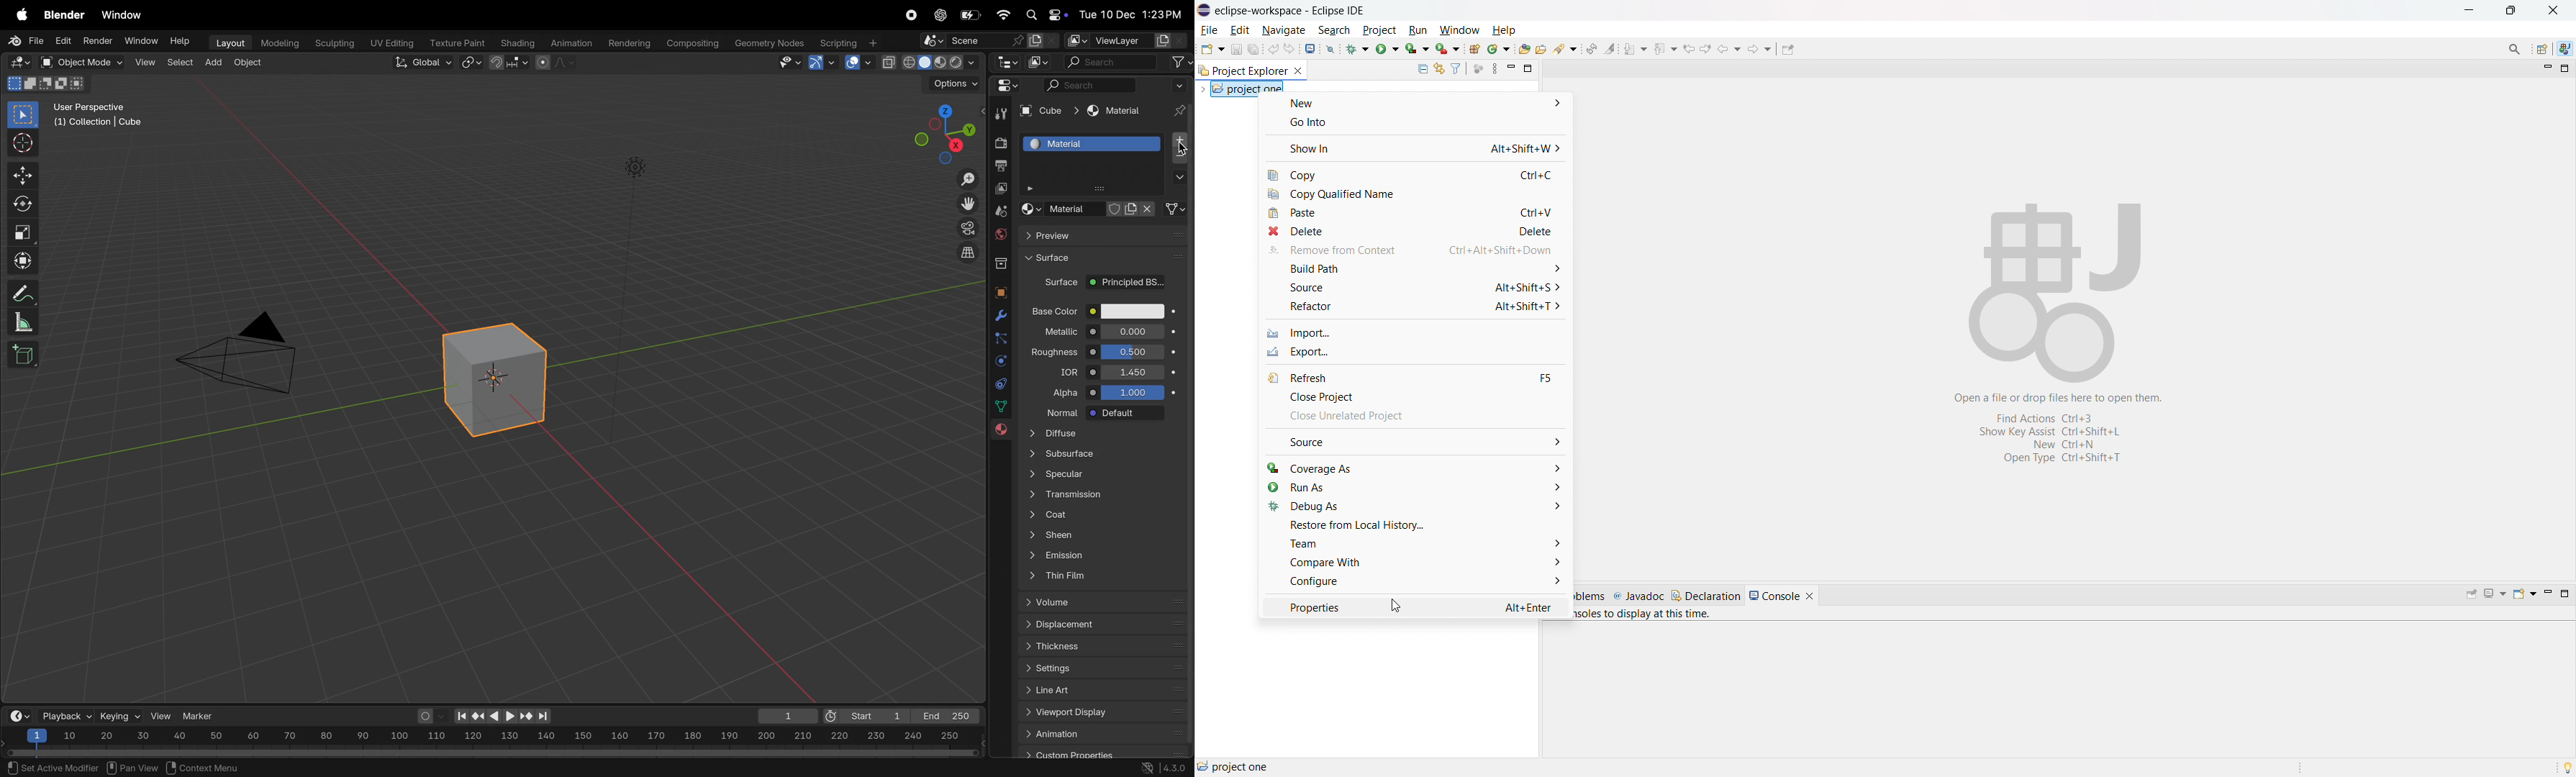  Describe the element at coordinates (1499, 49) in the screenshot. I see `new java class` at that location.